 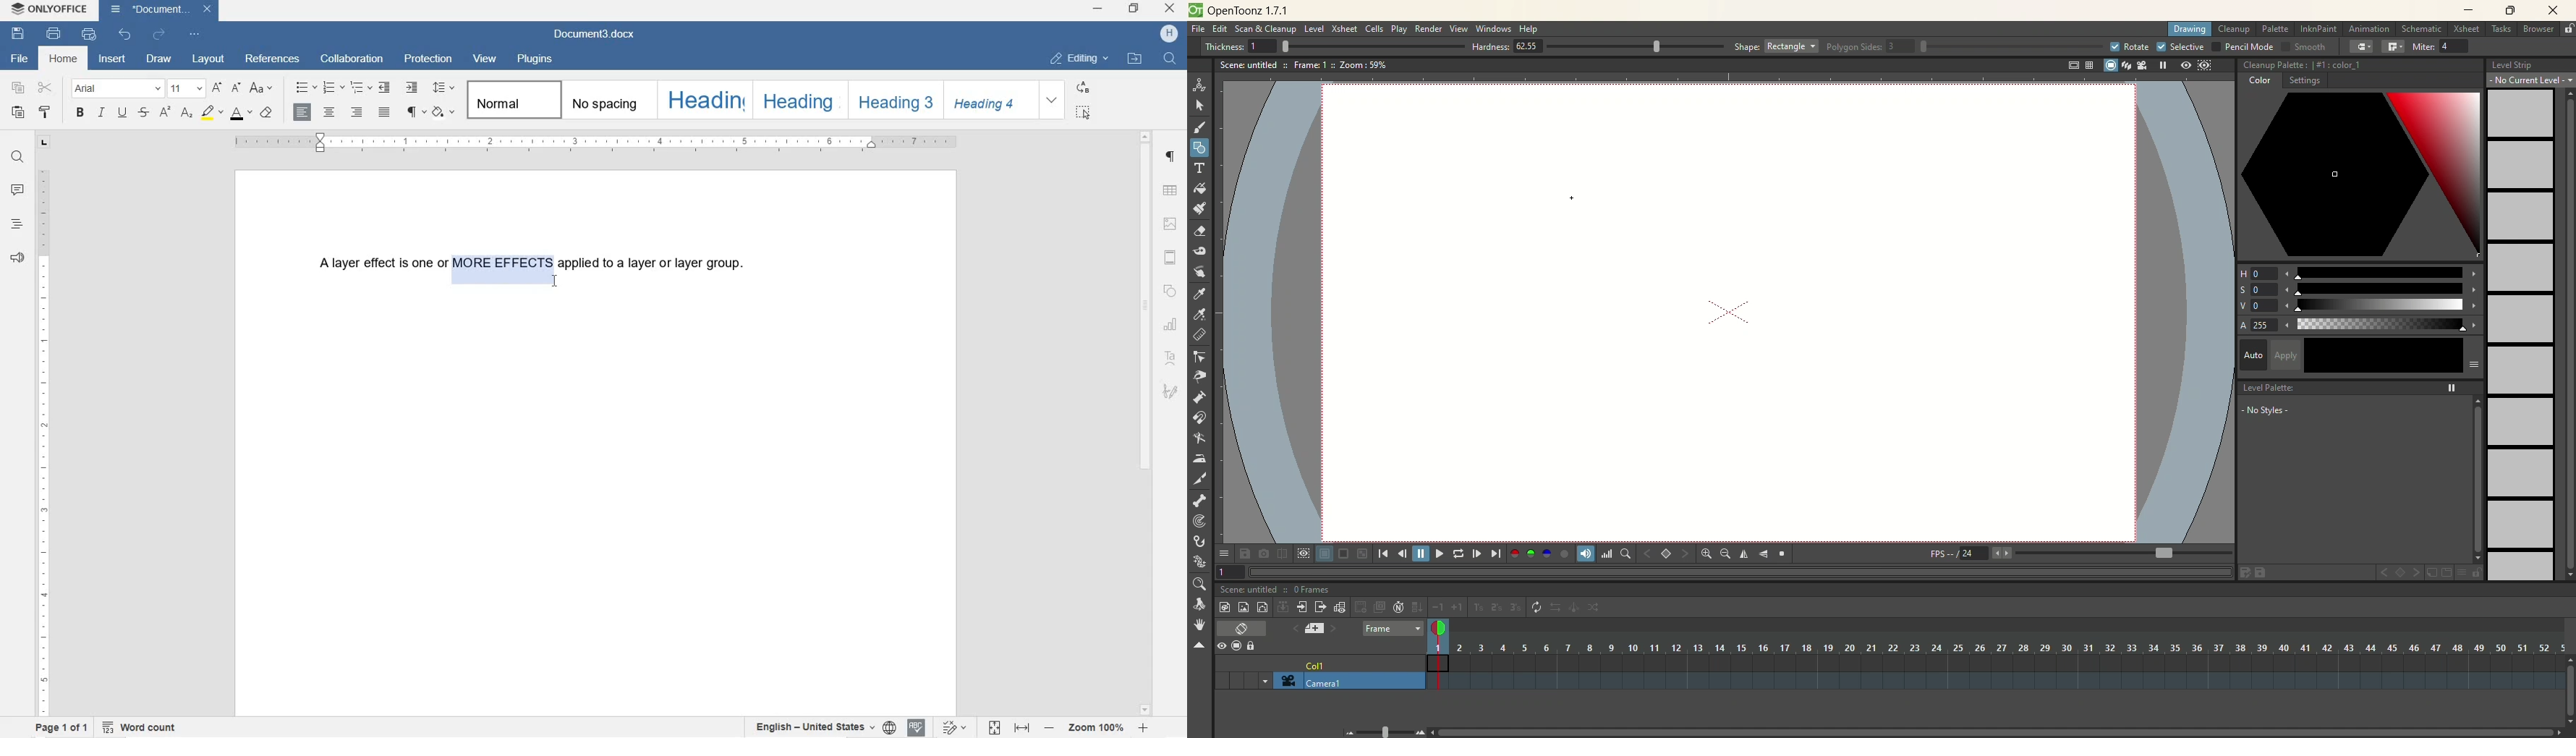 I want to click on maximize, so click(x=2511, y=12).